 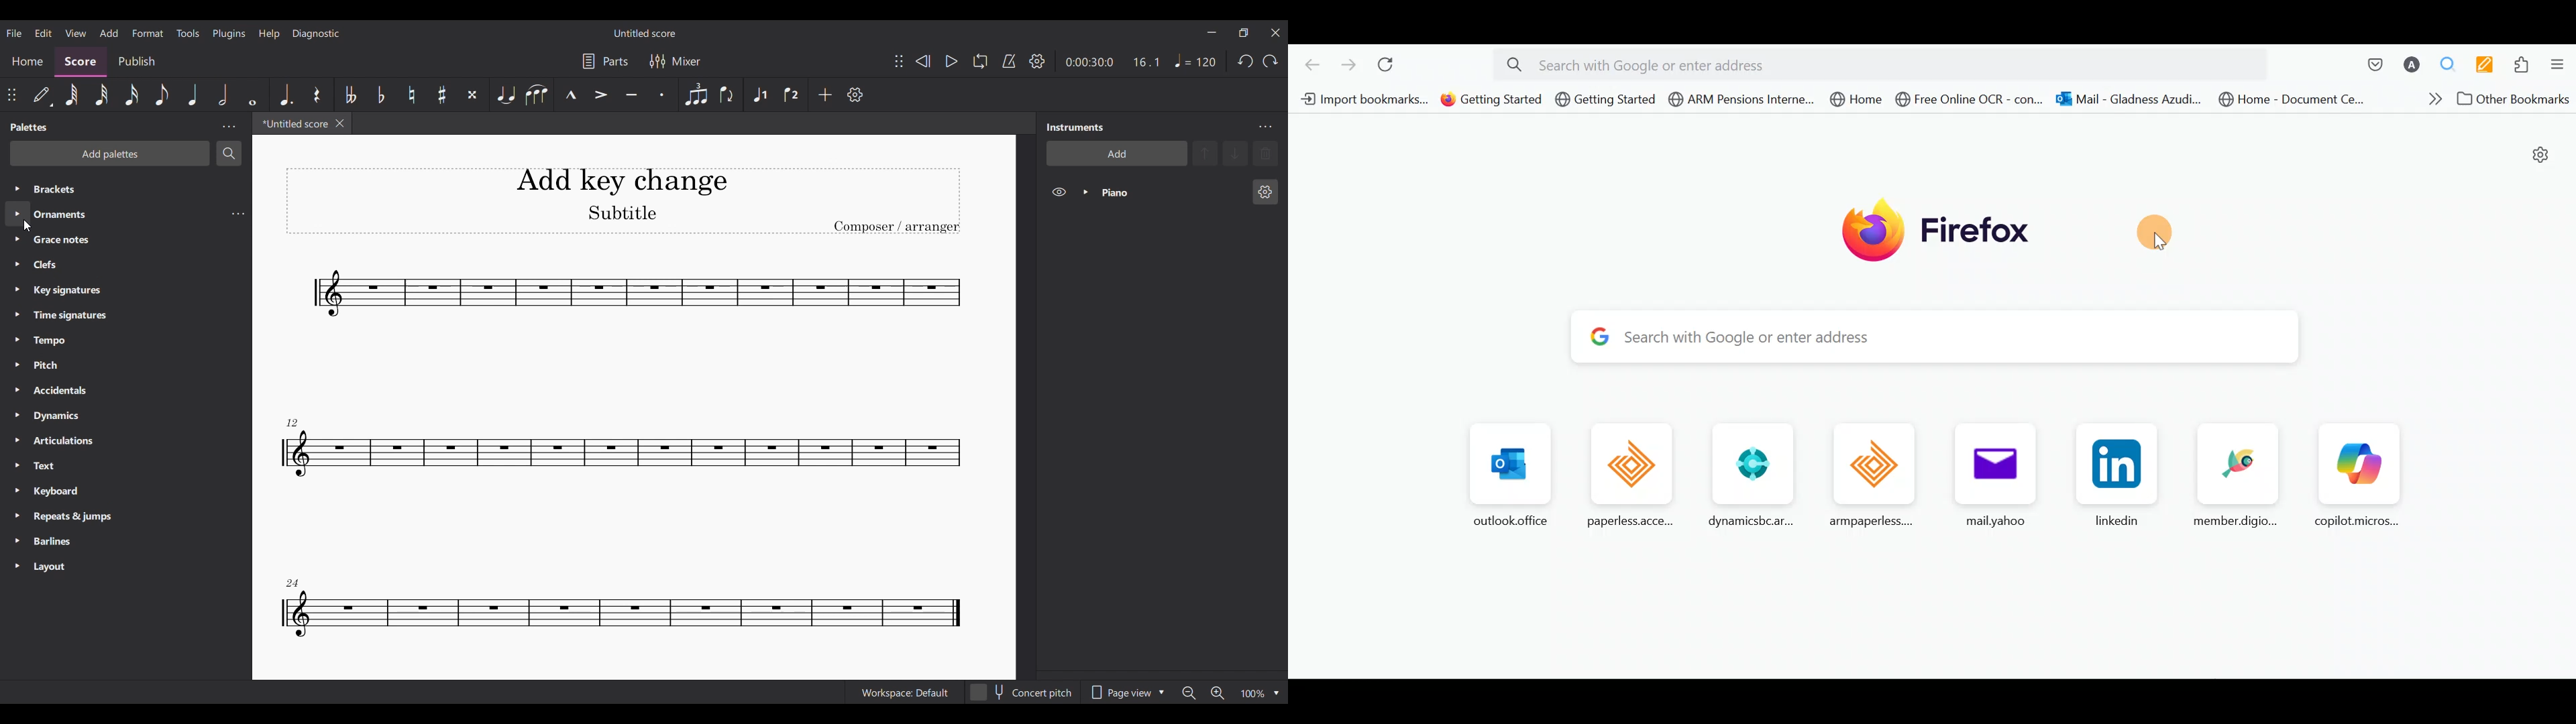 What do you see at coordinates (292, 123) in the screenshot?
I see `Current tab` at bounding box center [292, 123].